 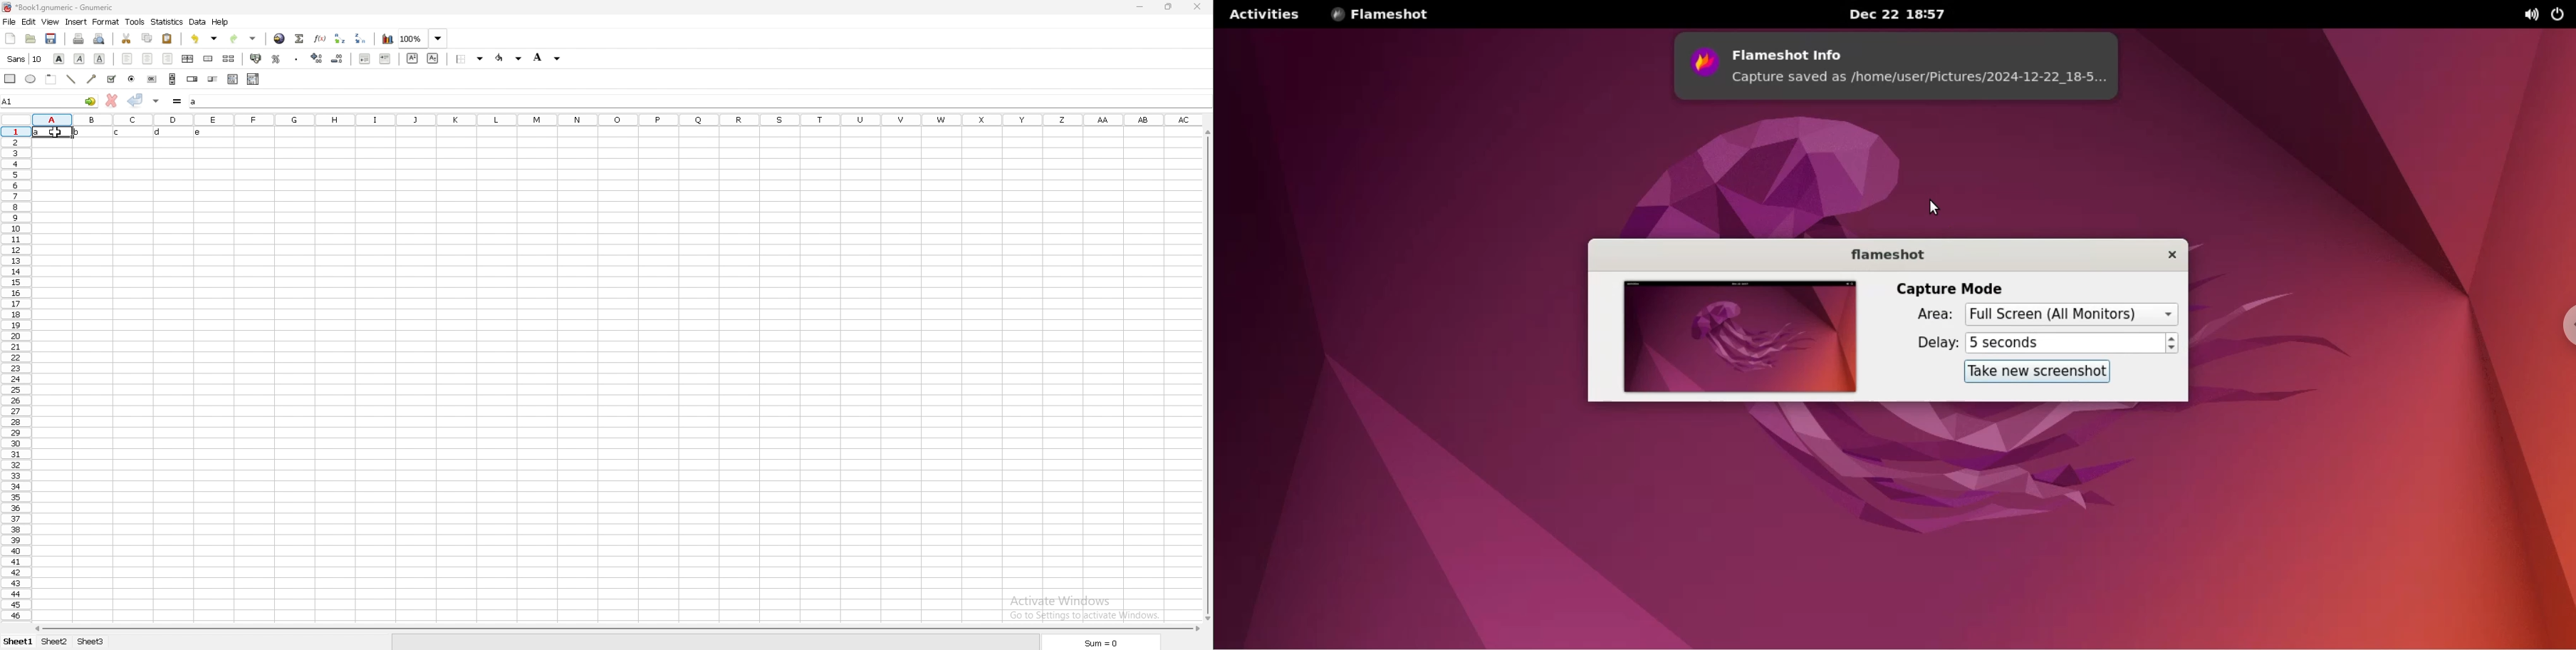 I want to click on file, so click(x=9, y=21).